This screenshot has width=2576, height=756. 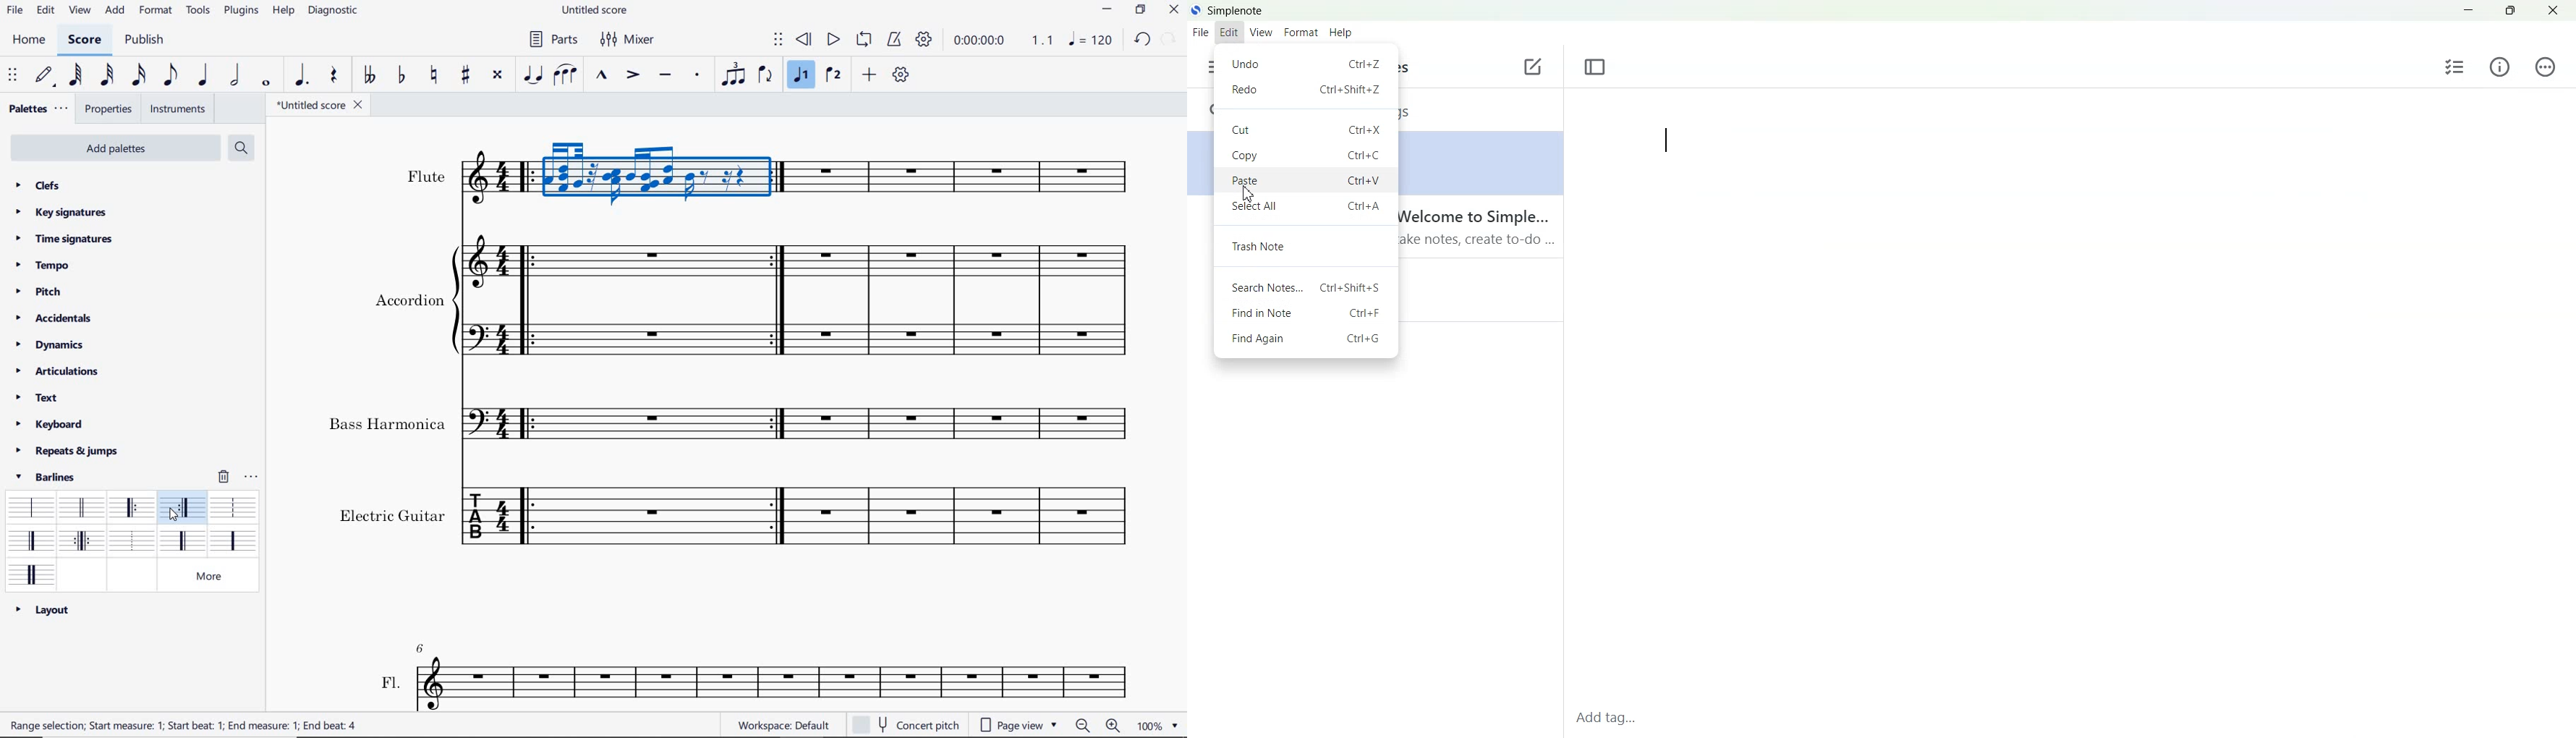 I want to click on slur, so click(x=565, y=76).